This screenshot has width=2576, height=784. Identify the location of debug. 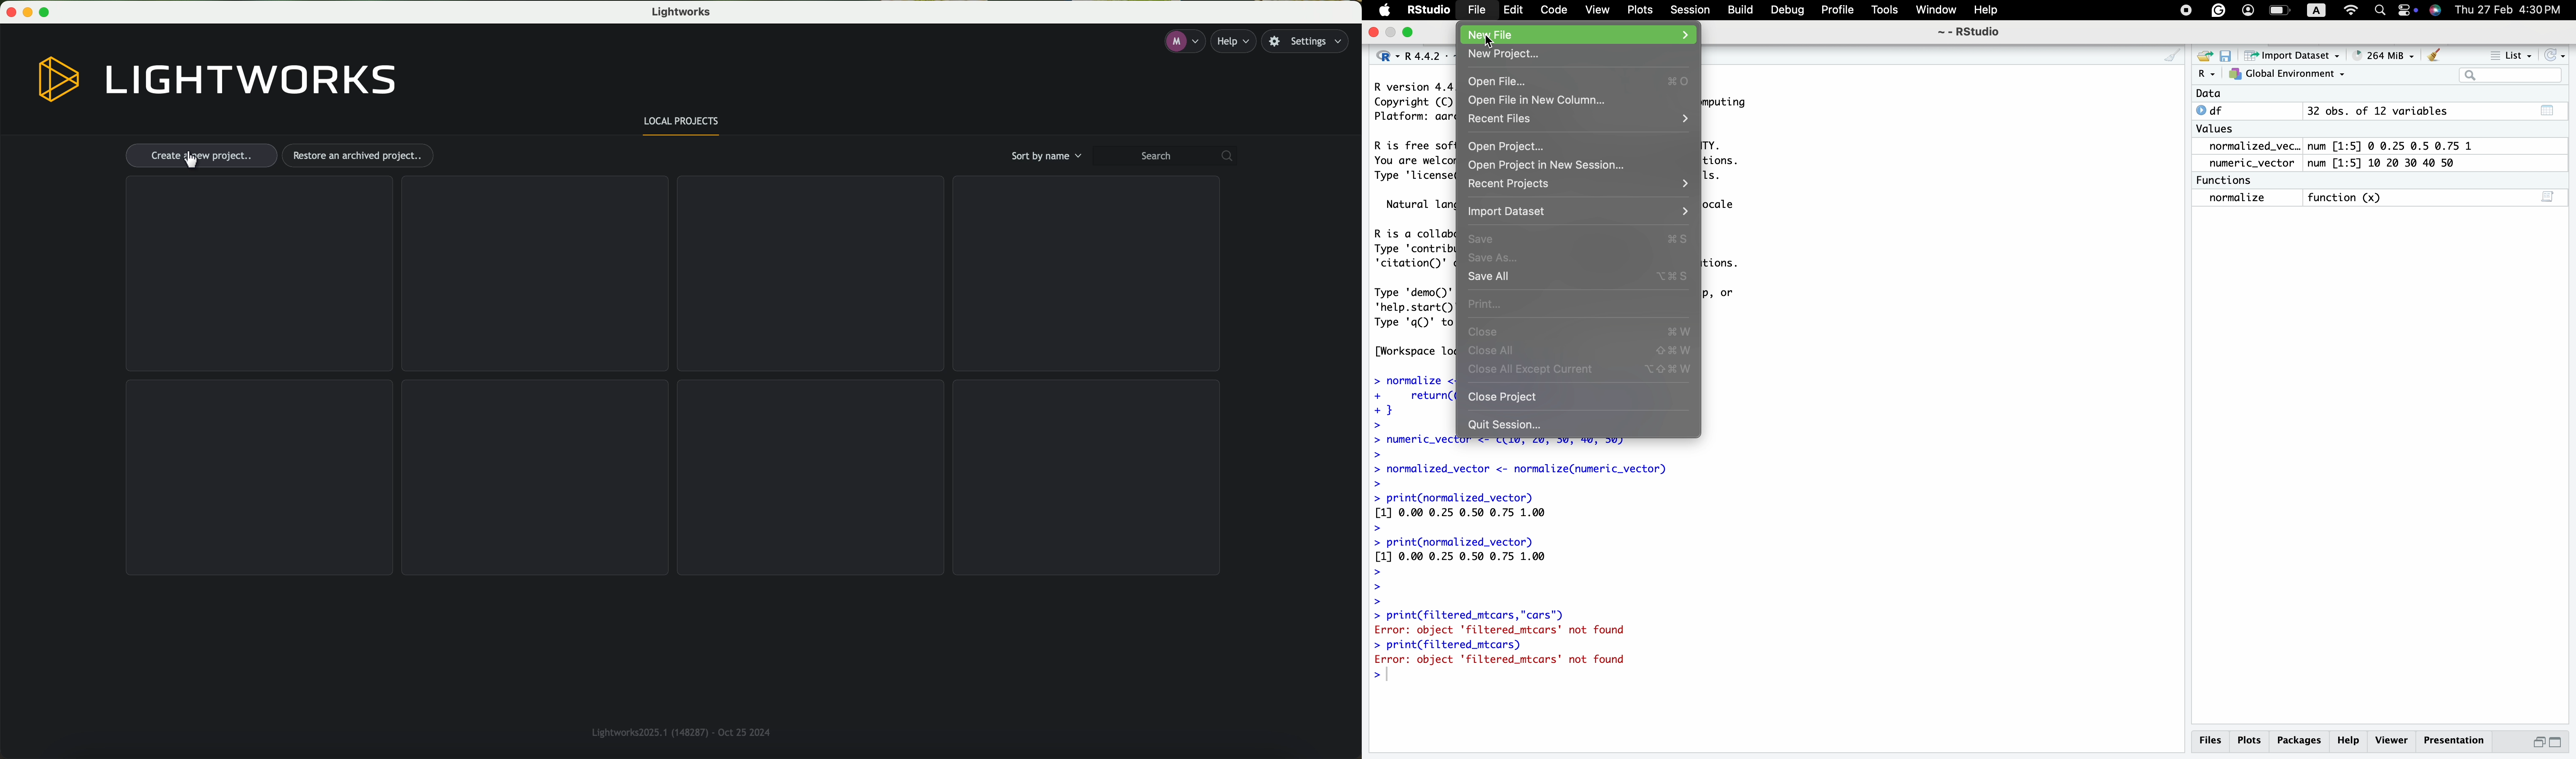
(1786, 10).